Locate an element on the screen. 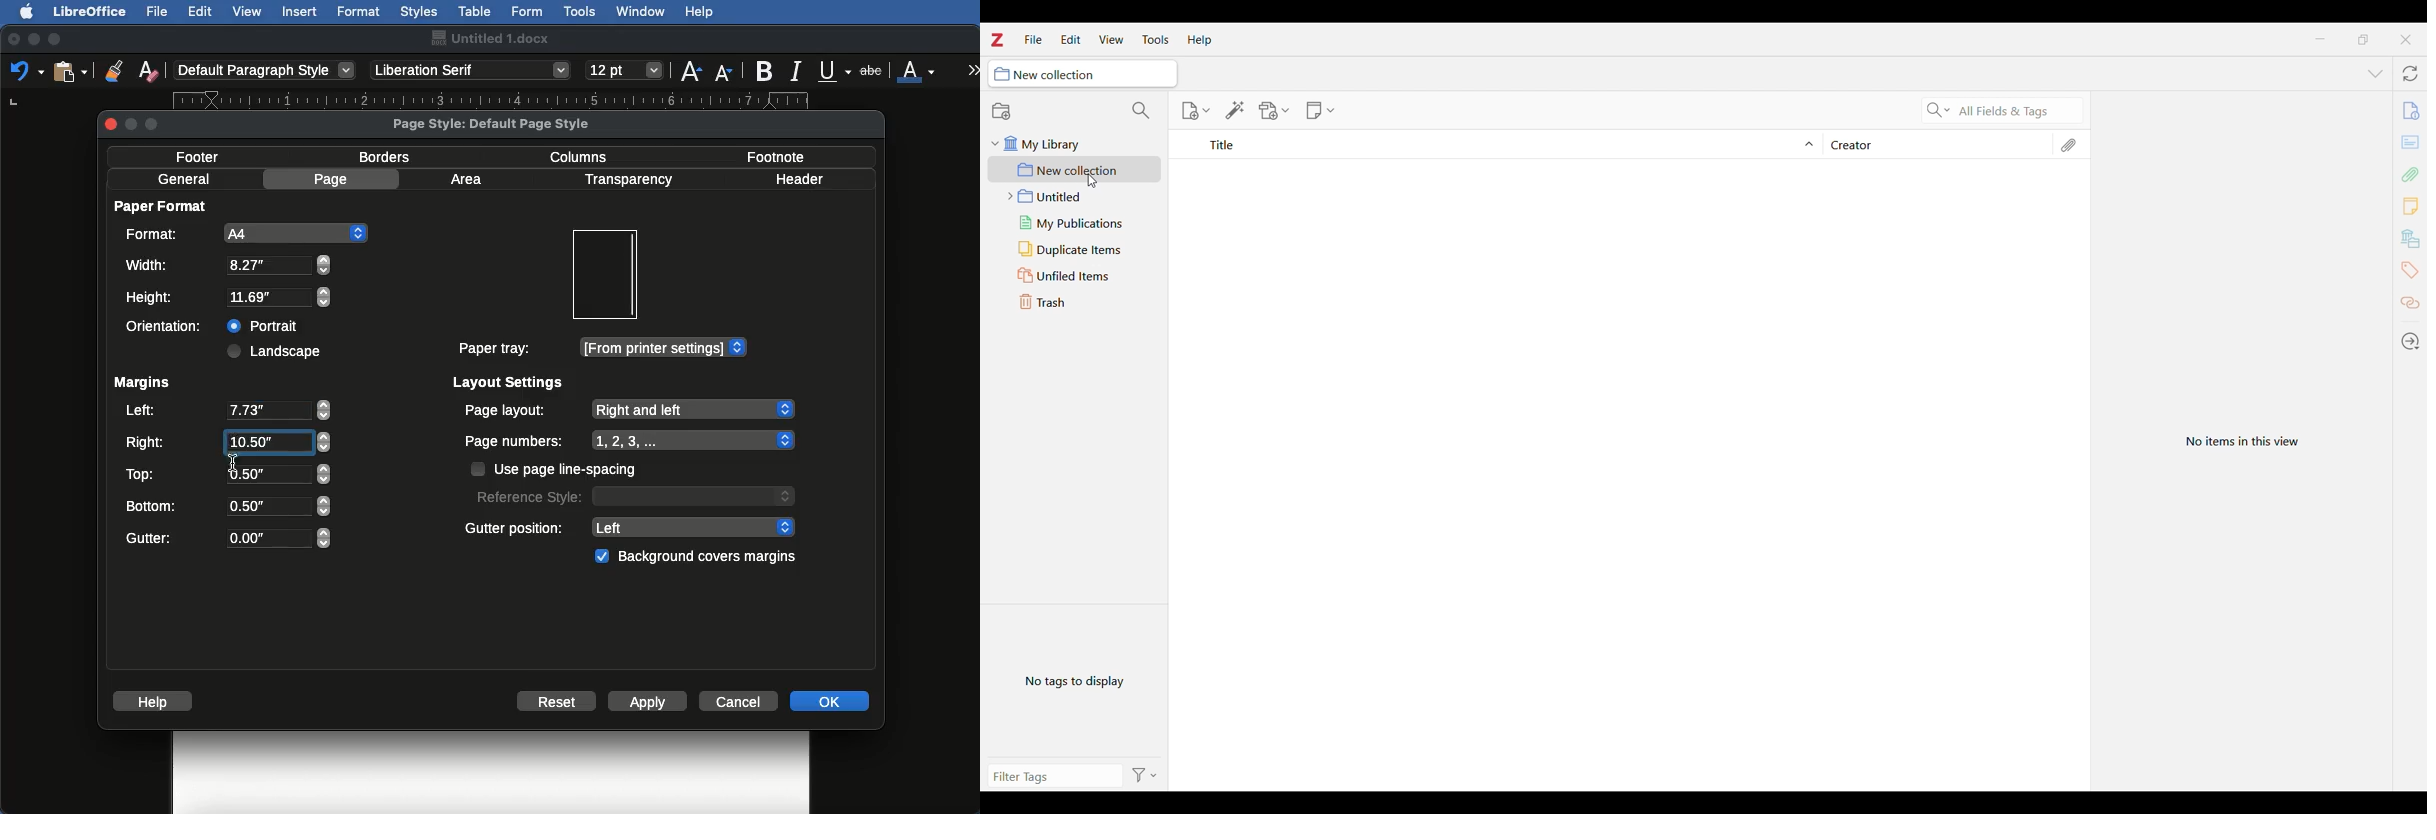  File is located at coordinates (159, 11).